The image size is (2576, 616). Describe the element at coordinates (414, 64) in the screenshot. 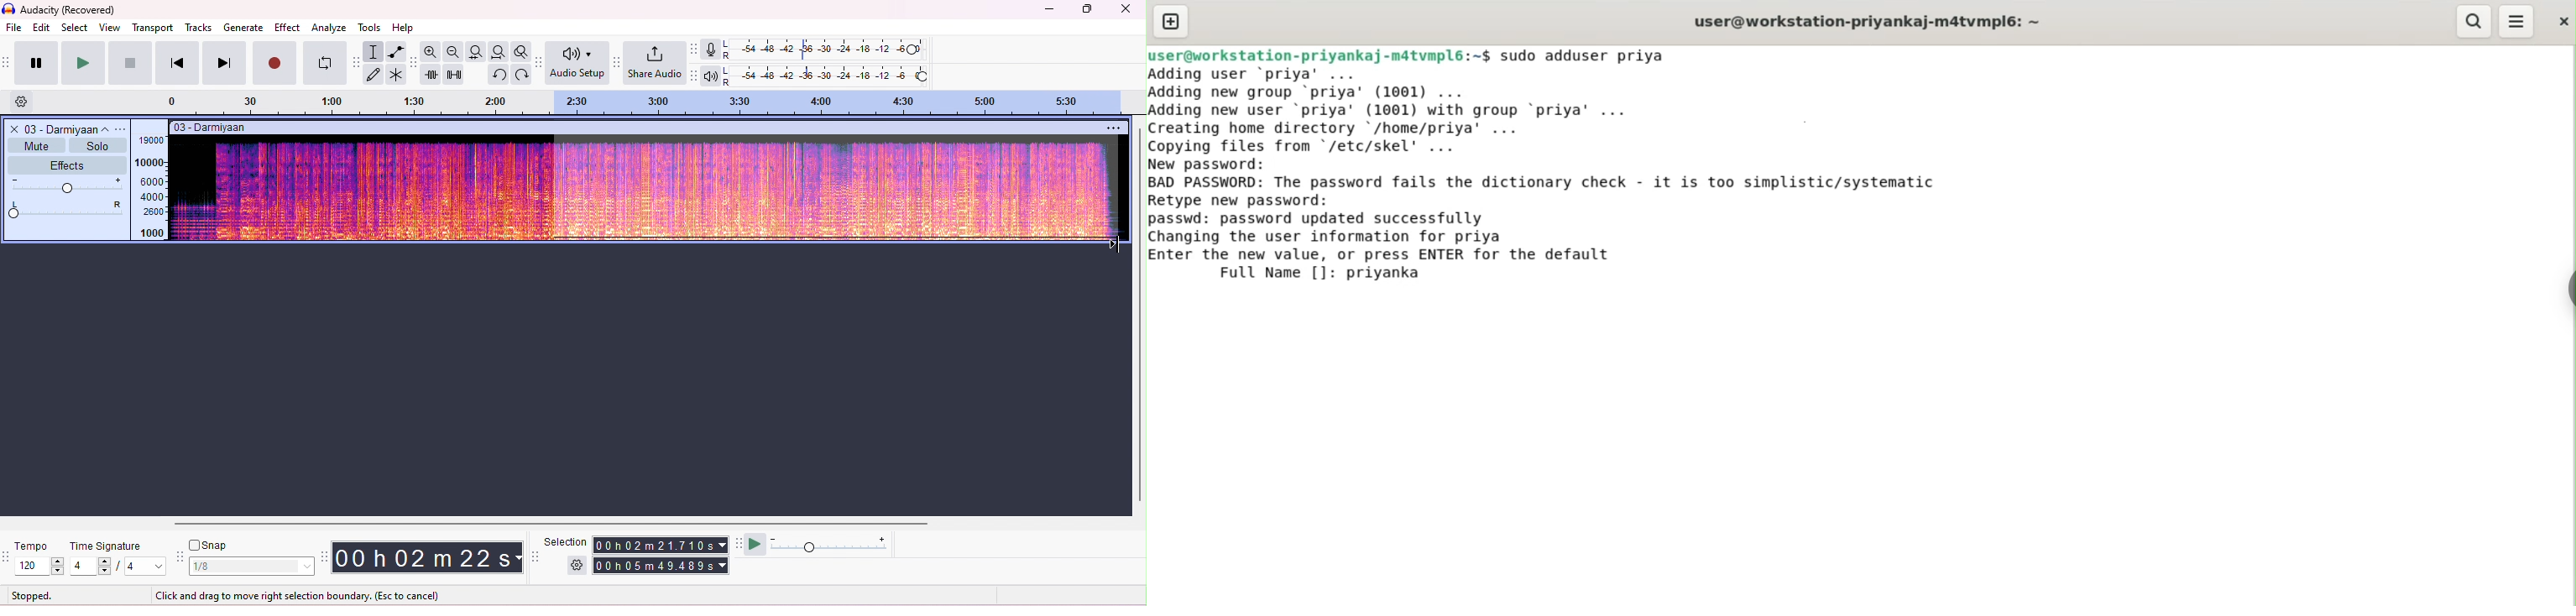

I see `edit tool bar` at that location.